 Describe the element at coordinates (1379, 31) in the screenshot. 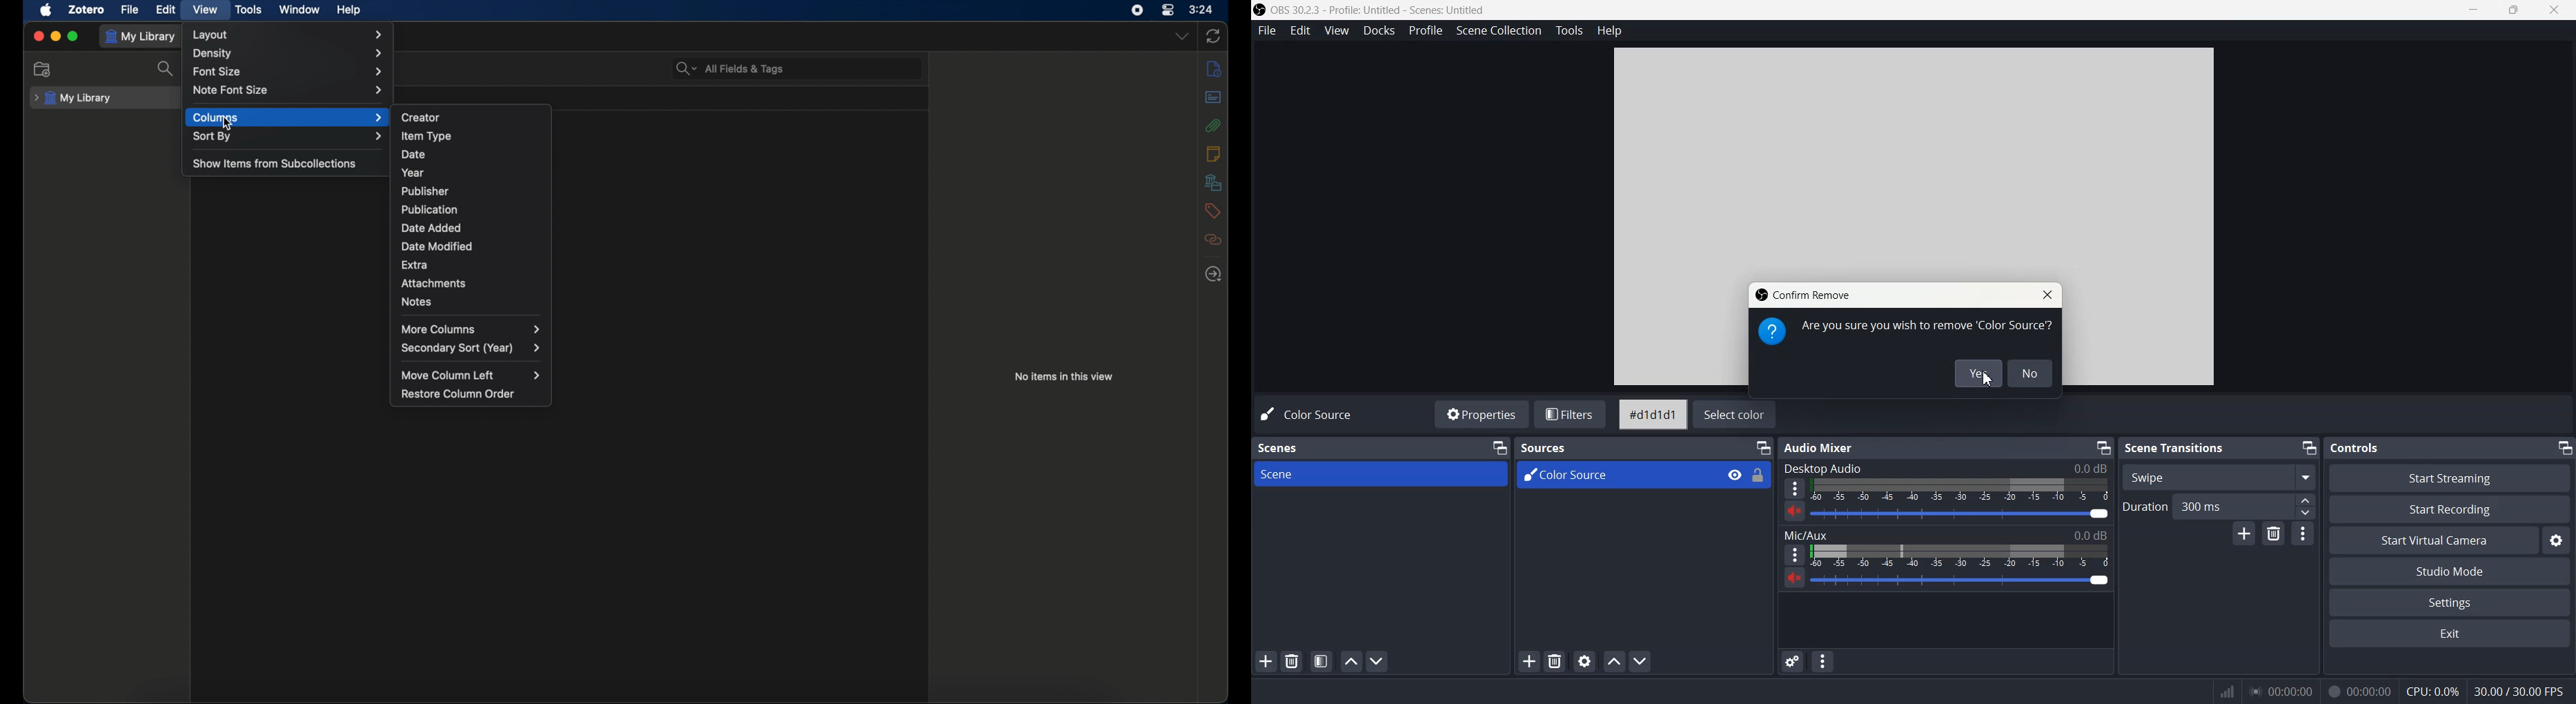

I see `Docks` at that location.